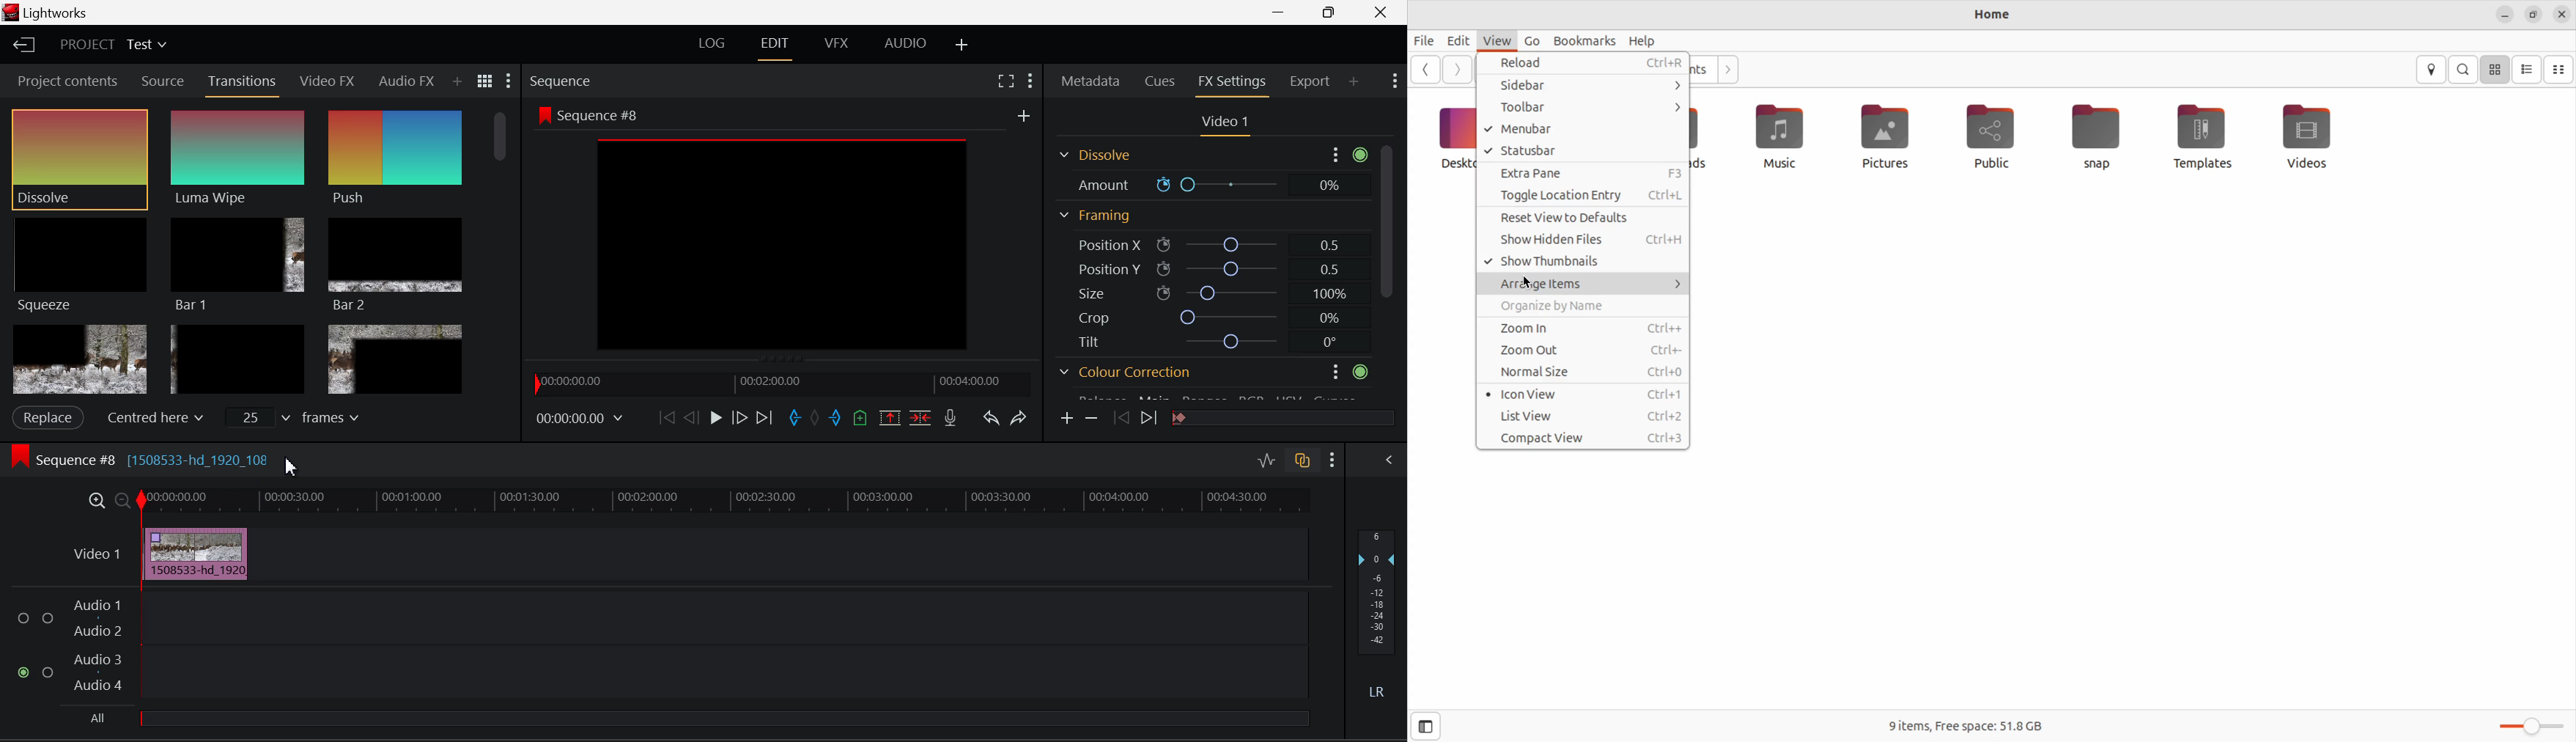  I want to click on Full Screen, so click(1006, 82).